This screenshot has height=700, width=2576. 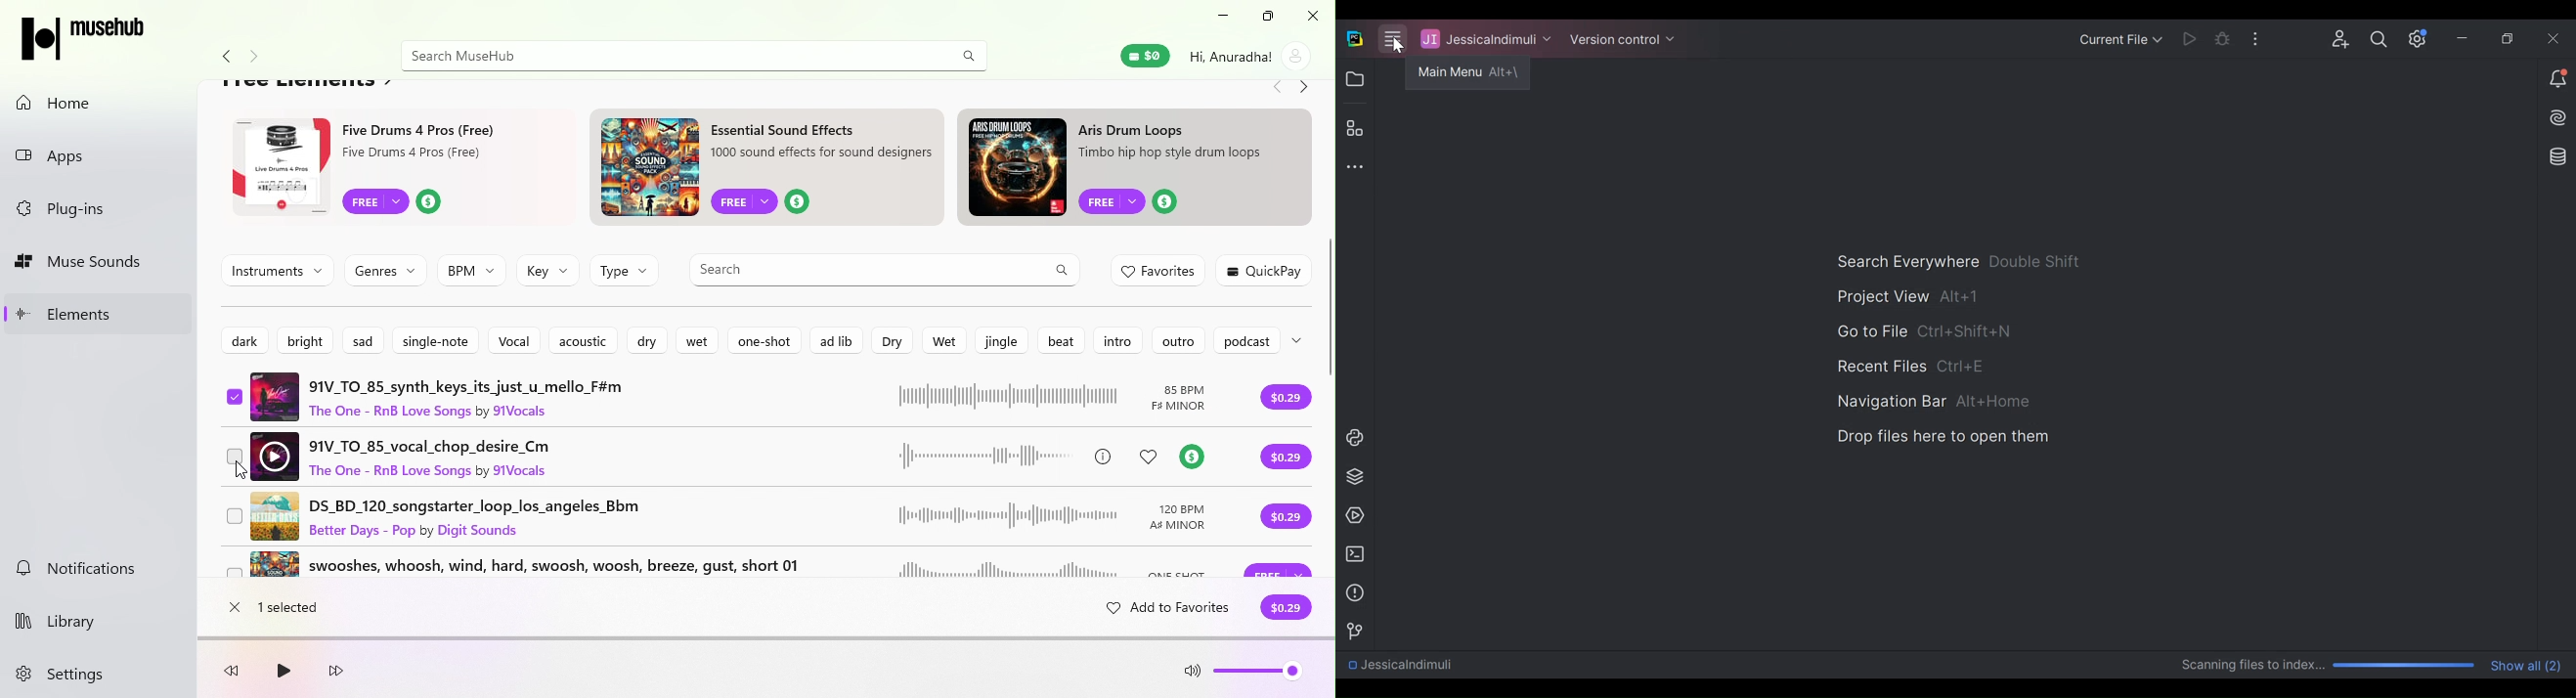 What do you see at coordinates (282, 673) in the screenshot?
I see `play` at bounding box center [282, 673].